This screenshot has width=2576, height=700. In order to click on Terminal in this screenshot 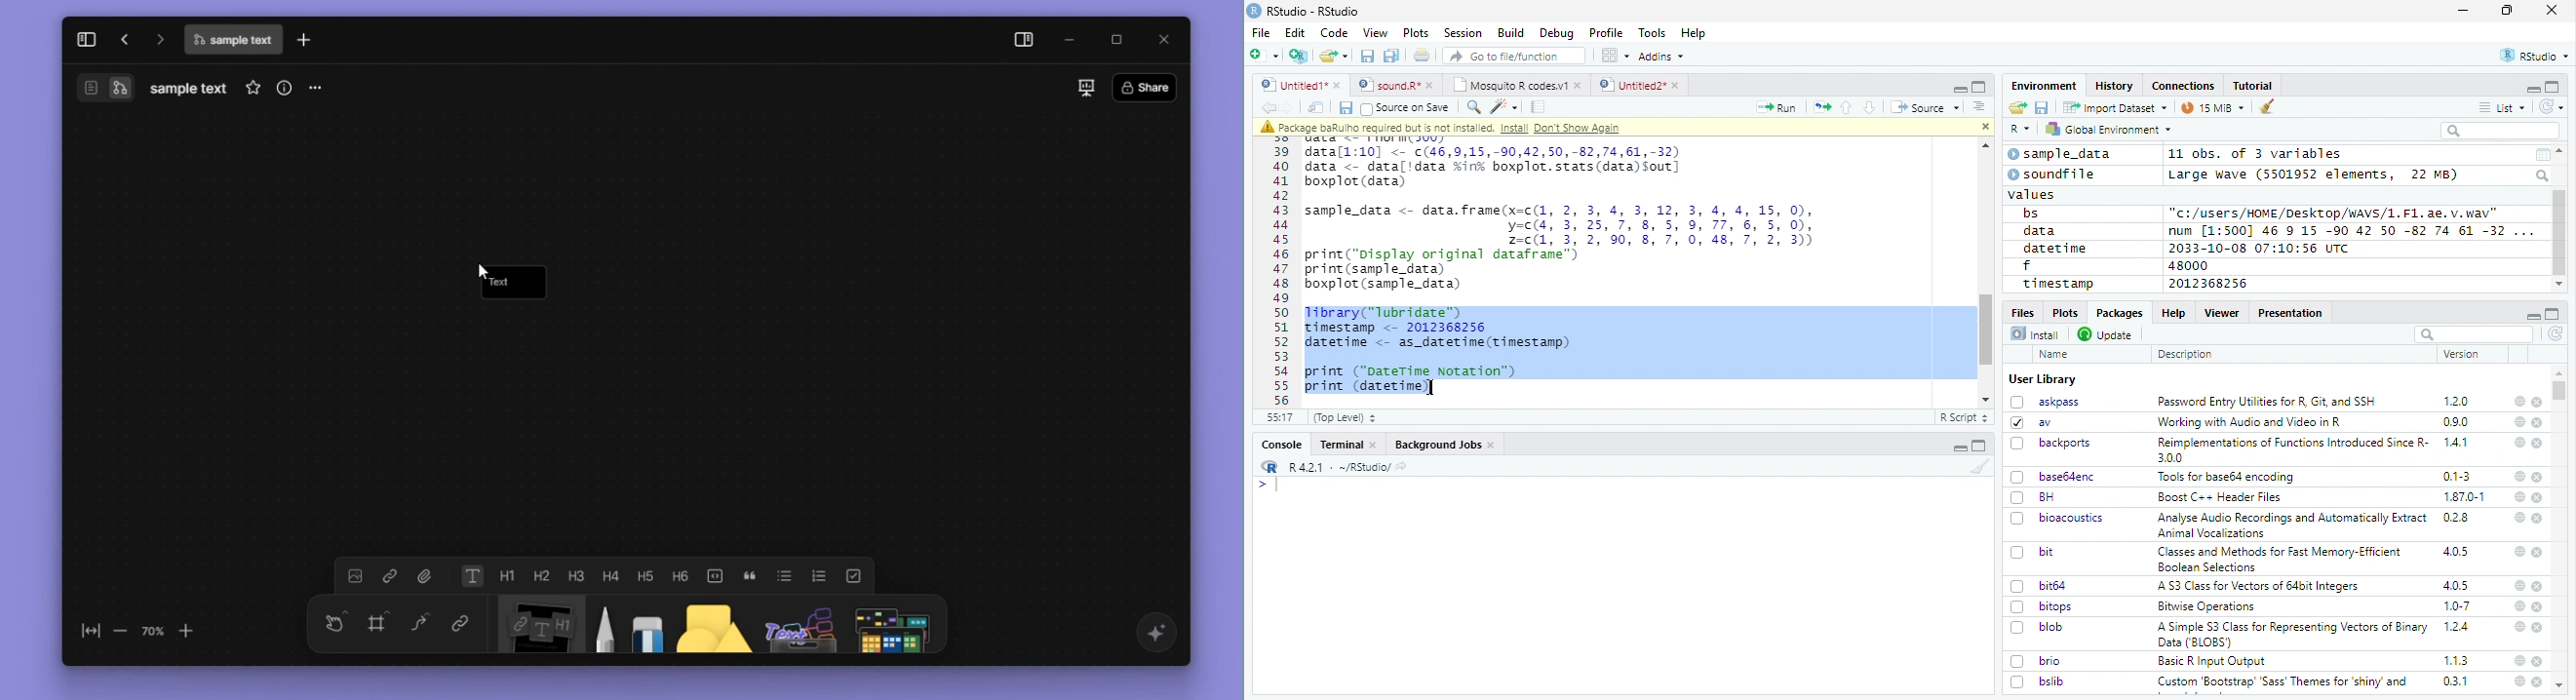, I will do `click(1347, 445)`.